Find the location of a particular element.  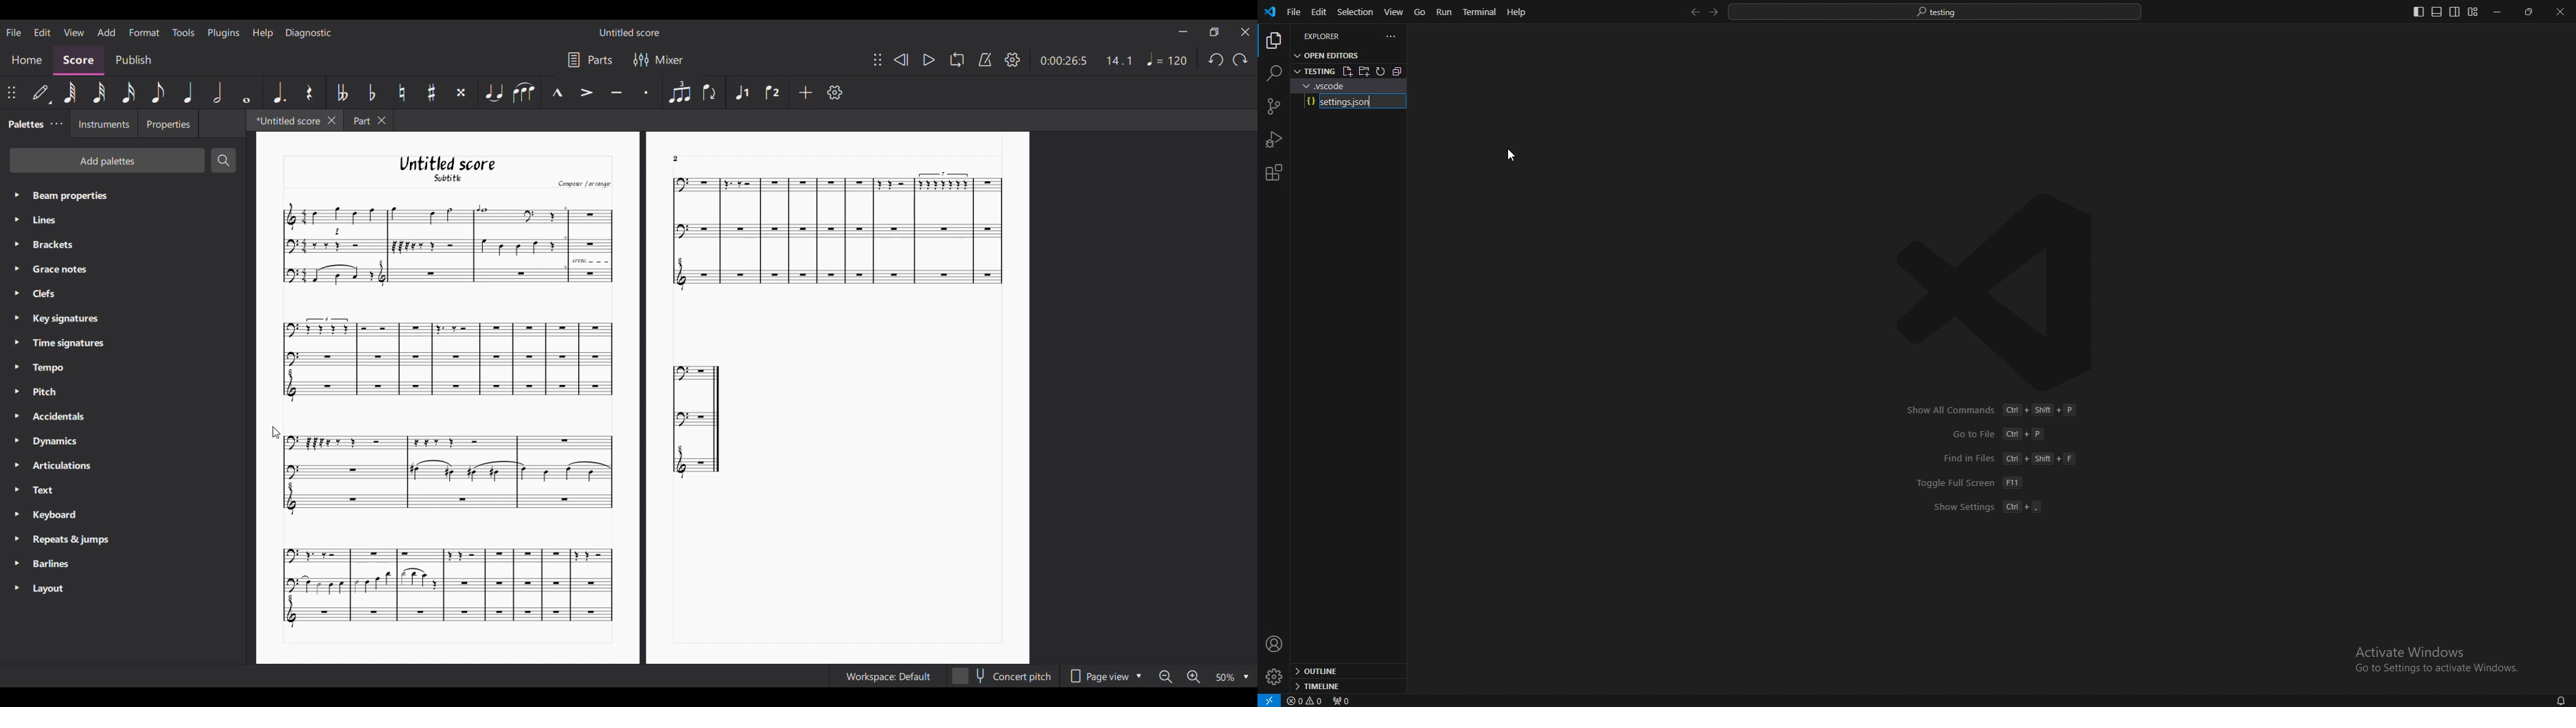

»  Accidentals is located at coordinates (54, 419).